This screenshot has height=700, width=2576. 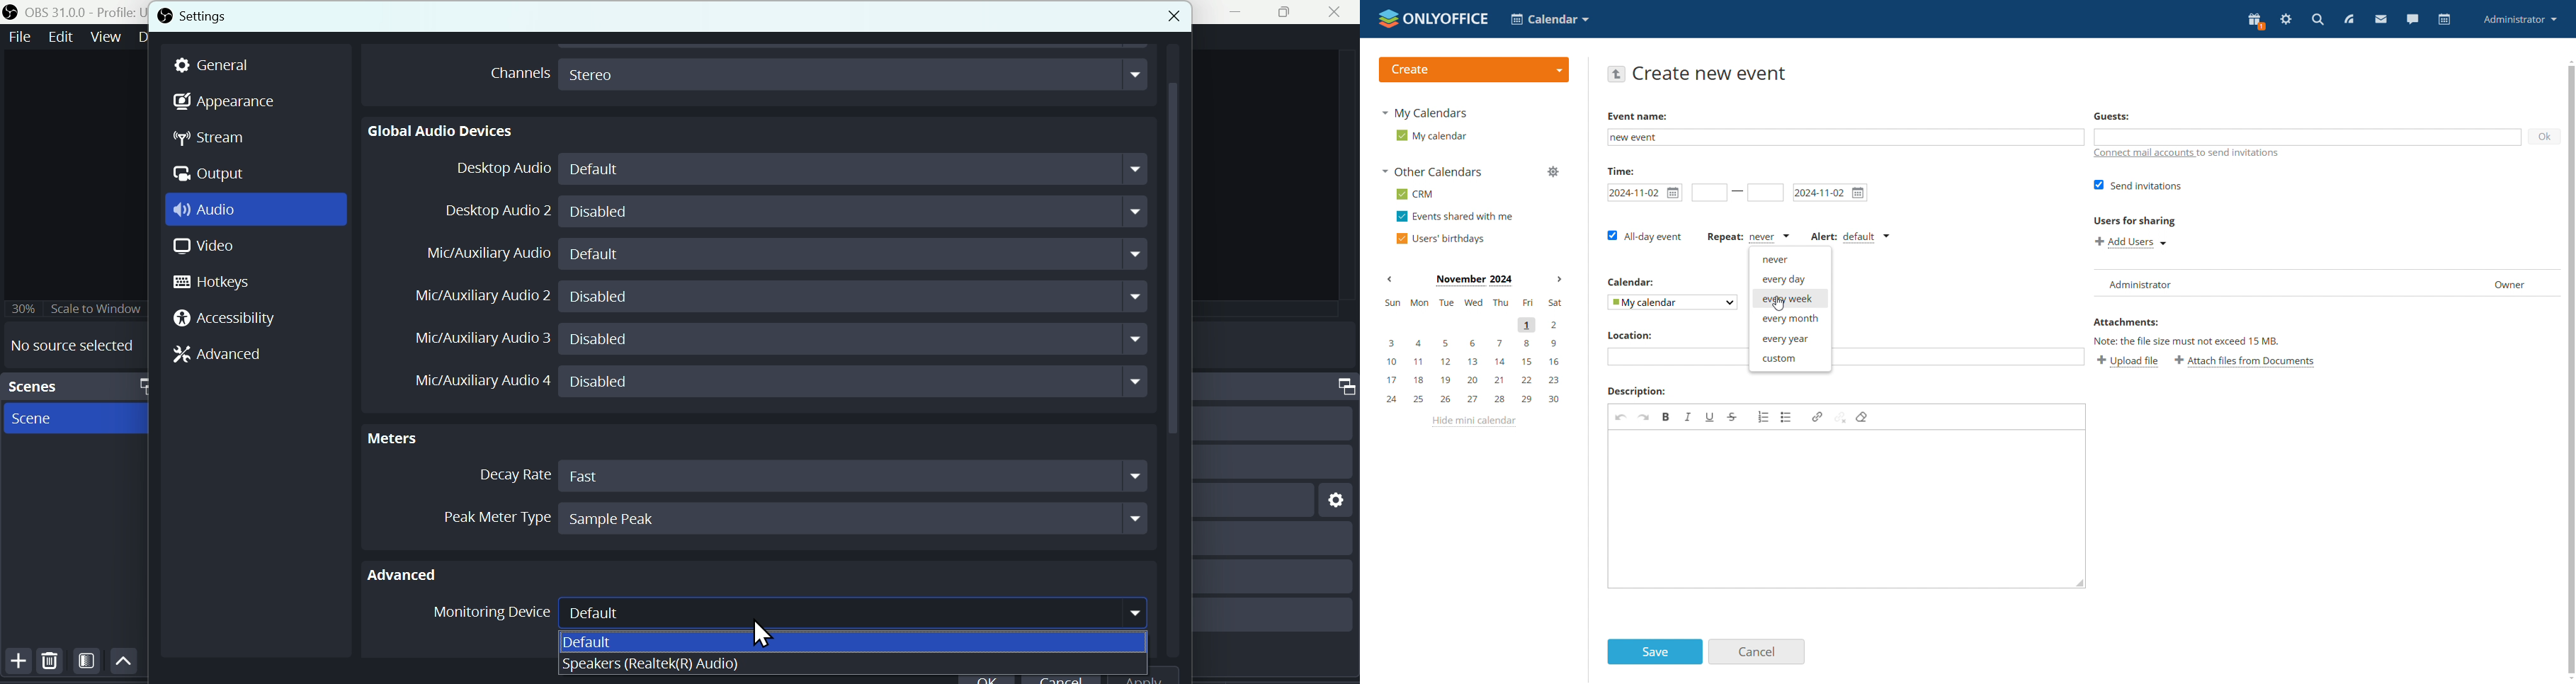 What do you see at coordinates (23, 307) in the screenshot?
I see `30%` at bounding box center [23, 307].